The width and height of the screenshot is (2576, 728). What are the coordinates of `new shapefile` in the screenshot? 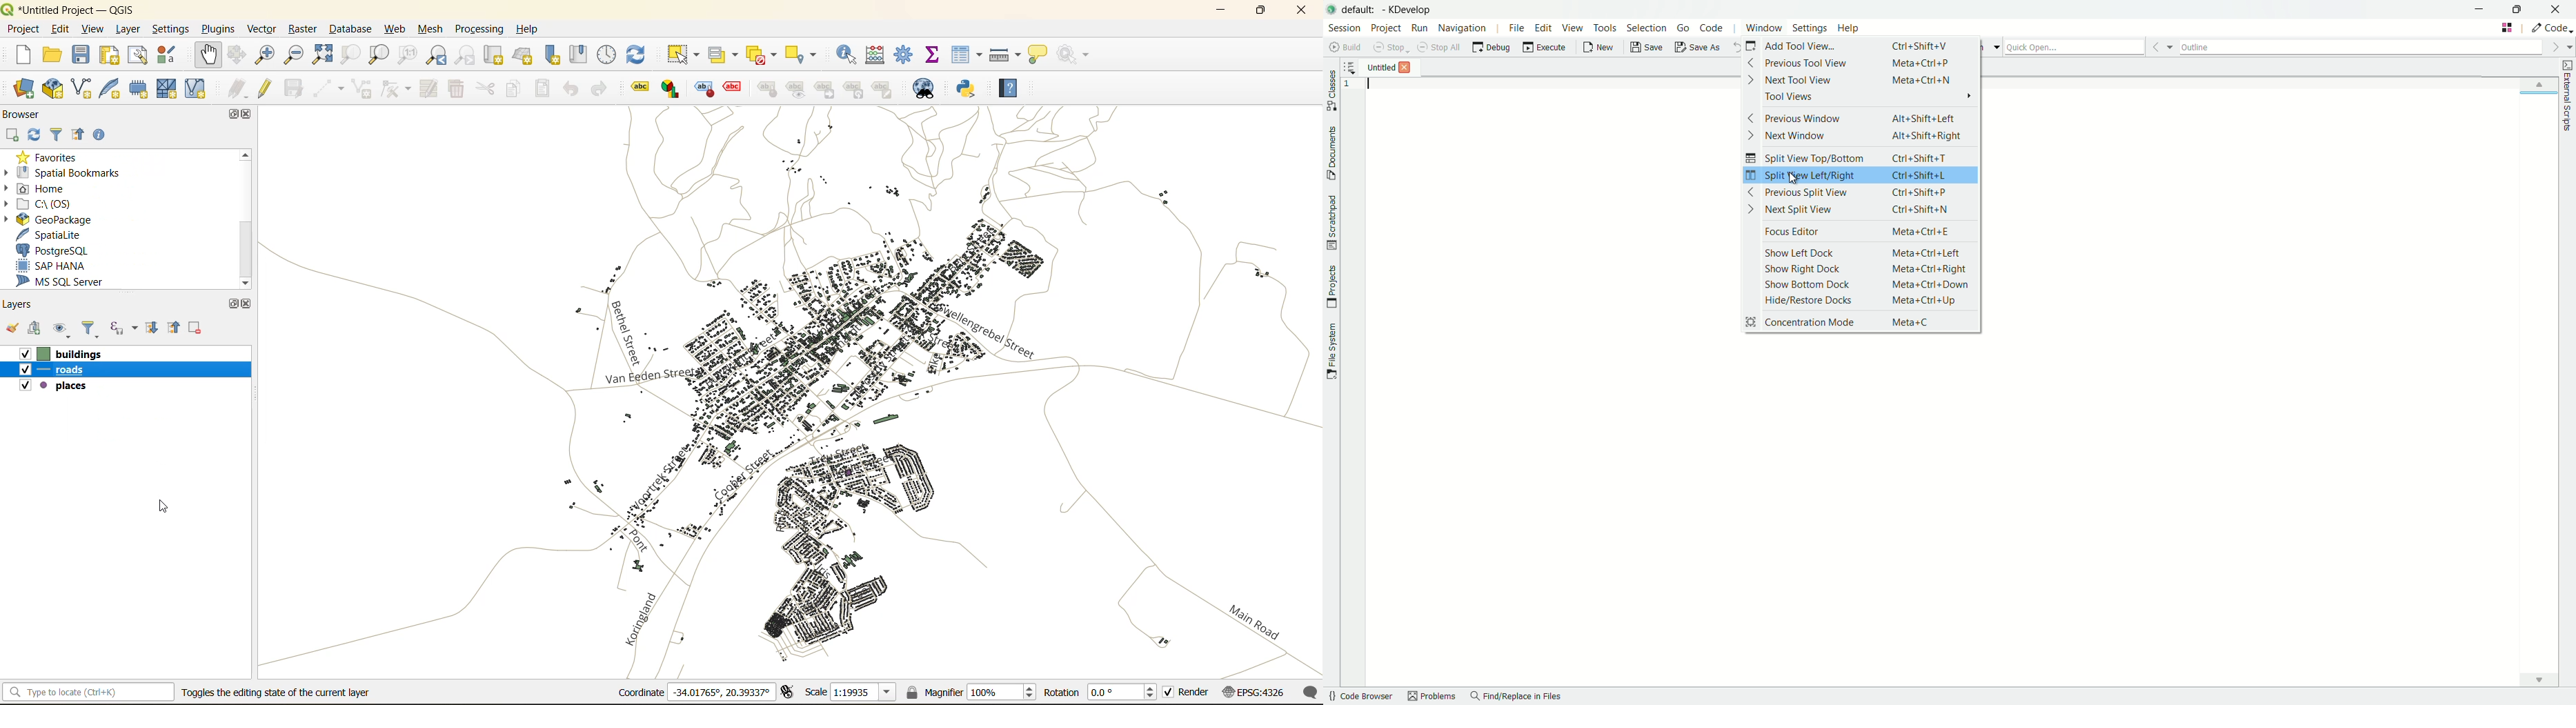 It's located at (79, 89).